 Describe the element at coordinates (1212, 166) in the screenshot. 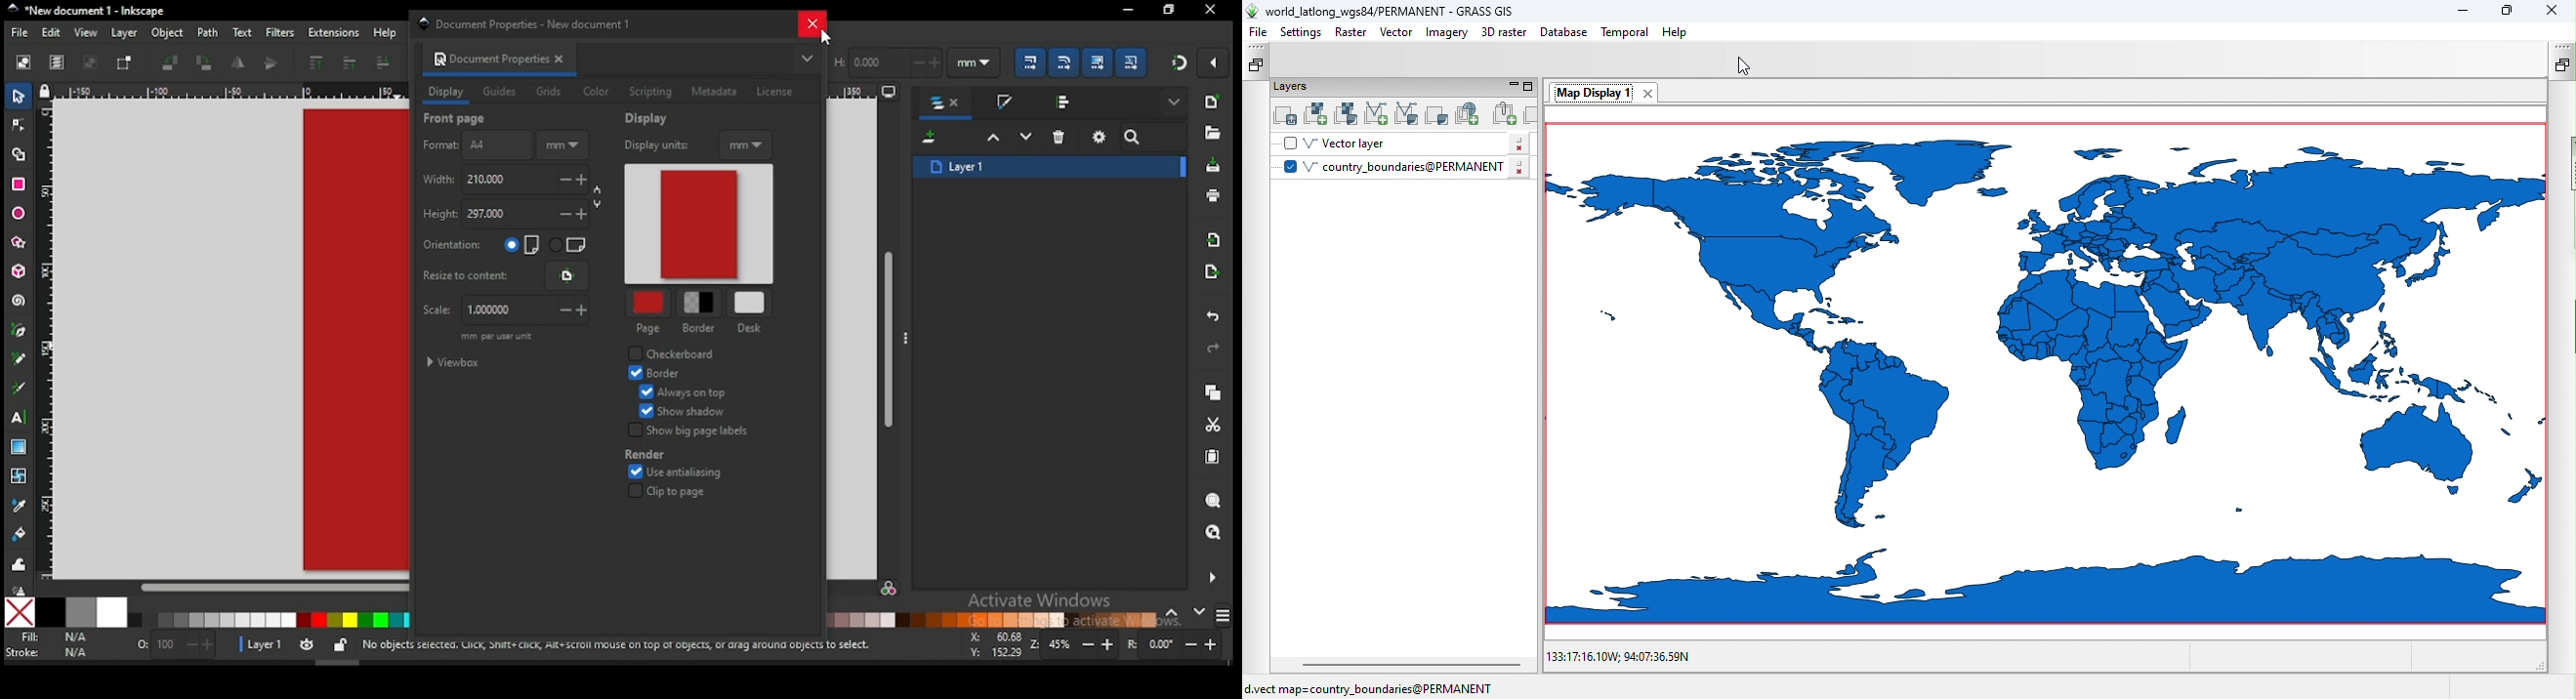

I see `save` at that location.